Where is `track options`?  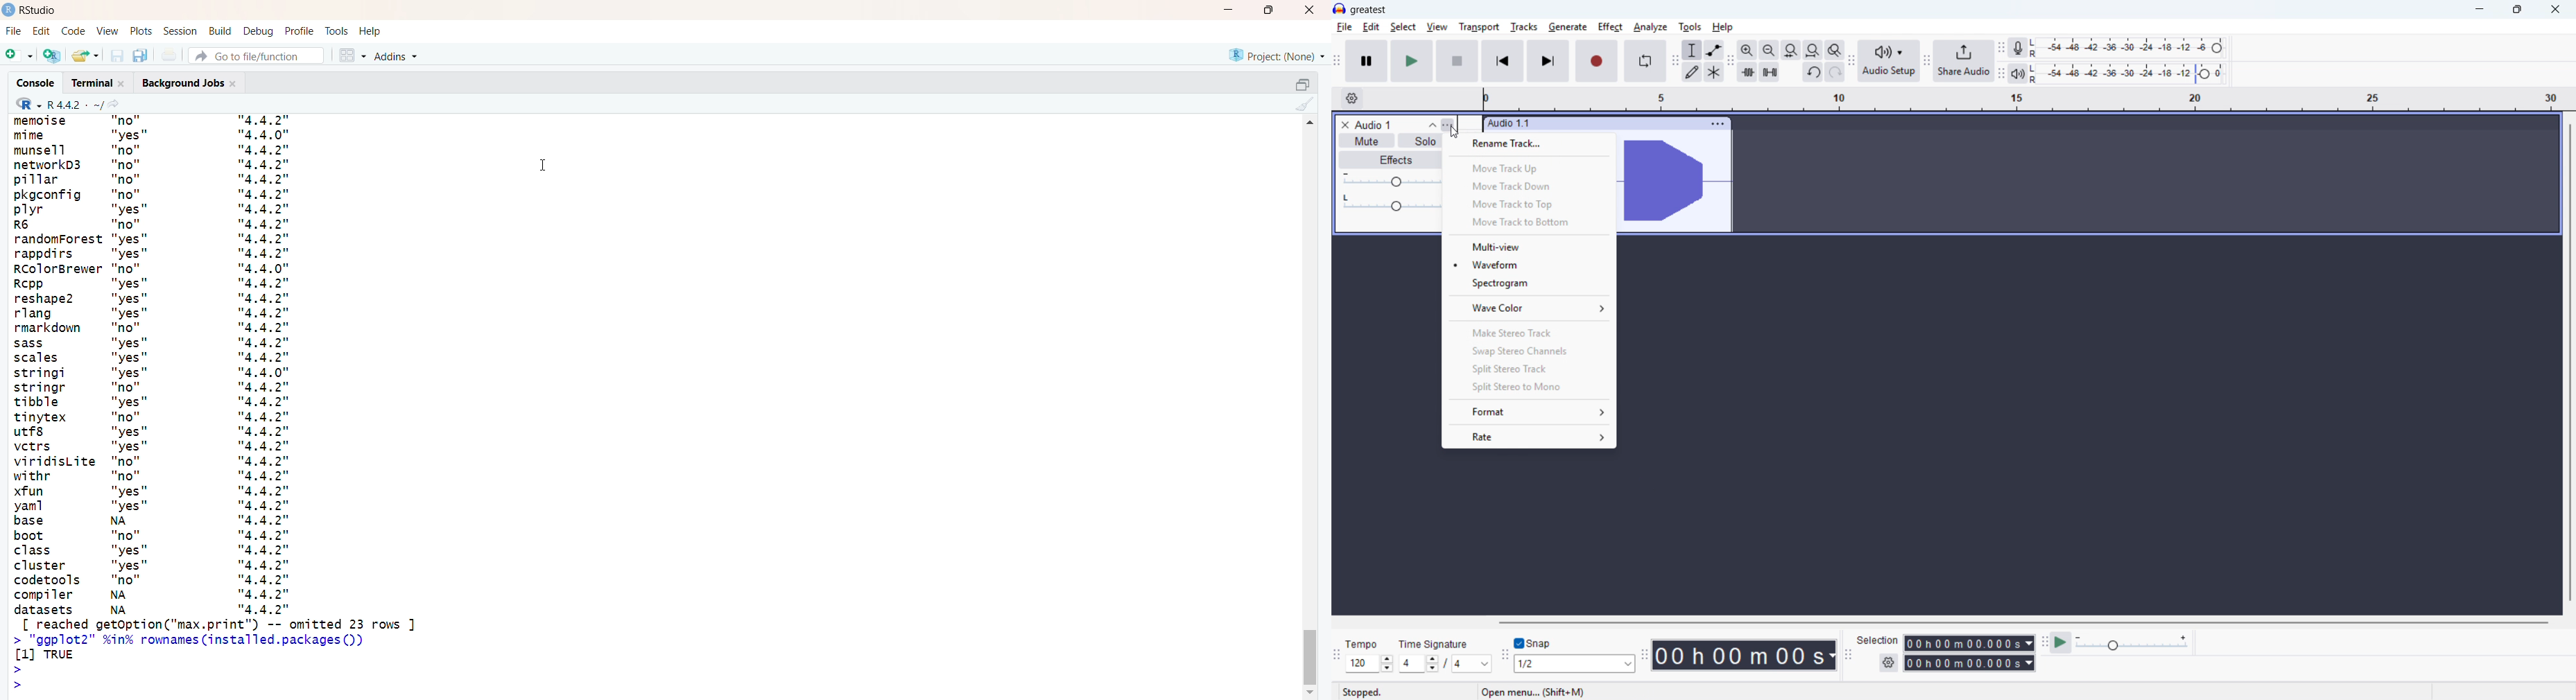 track options is located at coordinates (1719, 124).